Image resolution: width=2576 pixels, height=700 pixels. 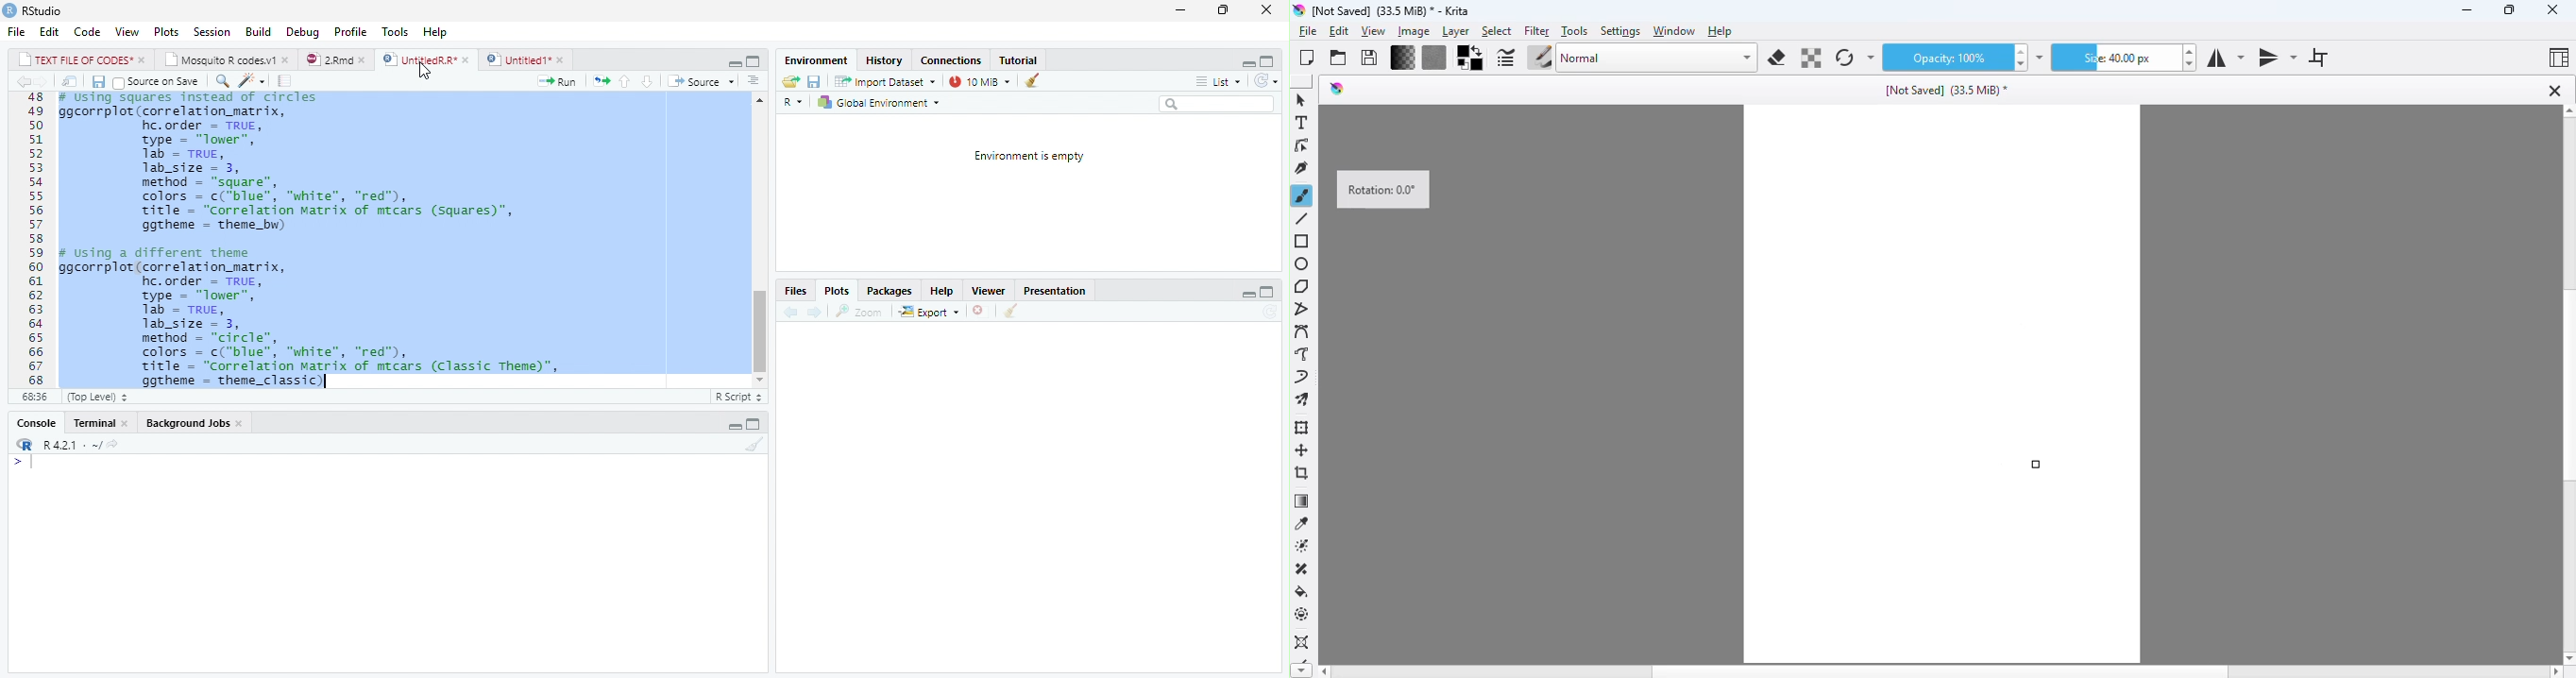 I want to click on polygon tool, so click(x=1304, y=286).